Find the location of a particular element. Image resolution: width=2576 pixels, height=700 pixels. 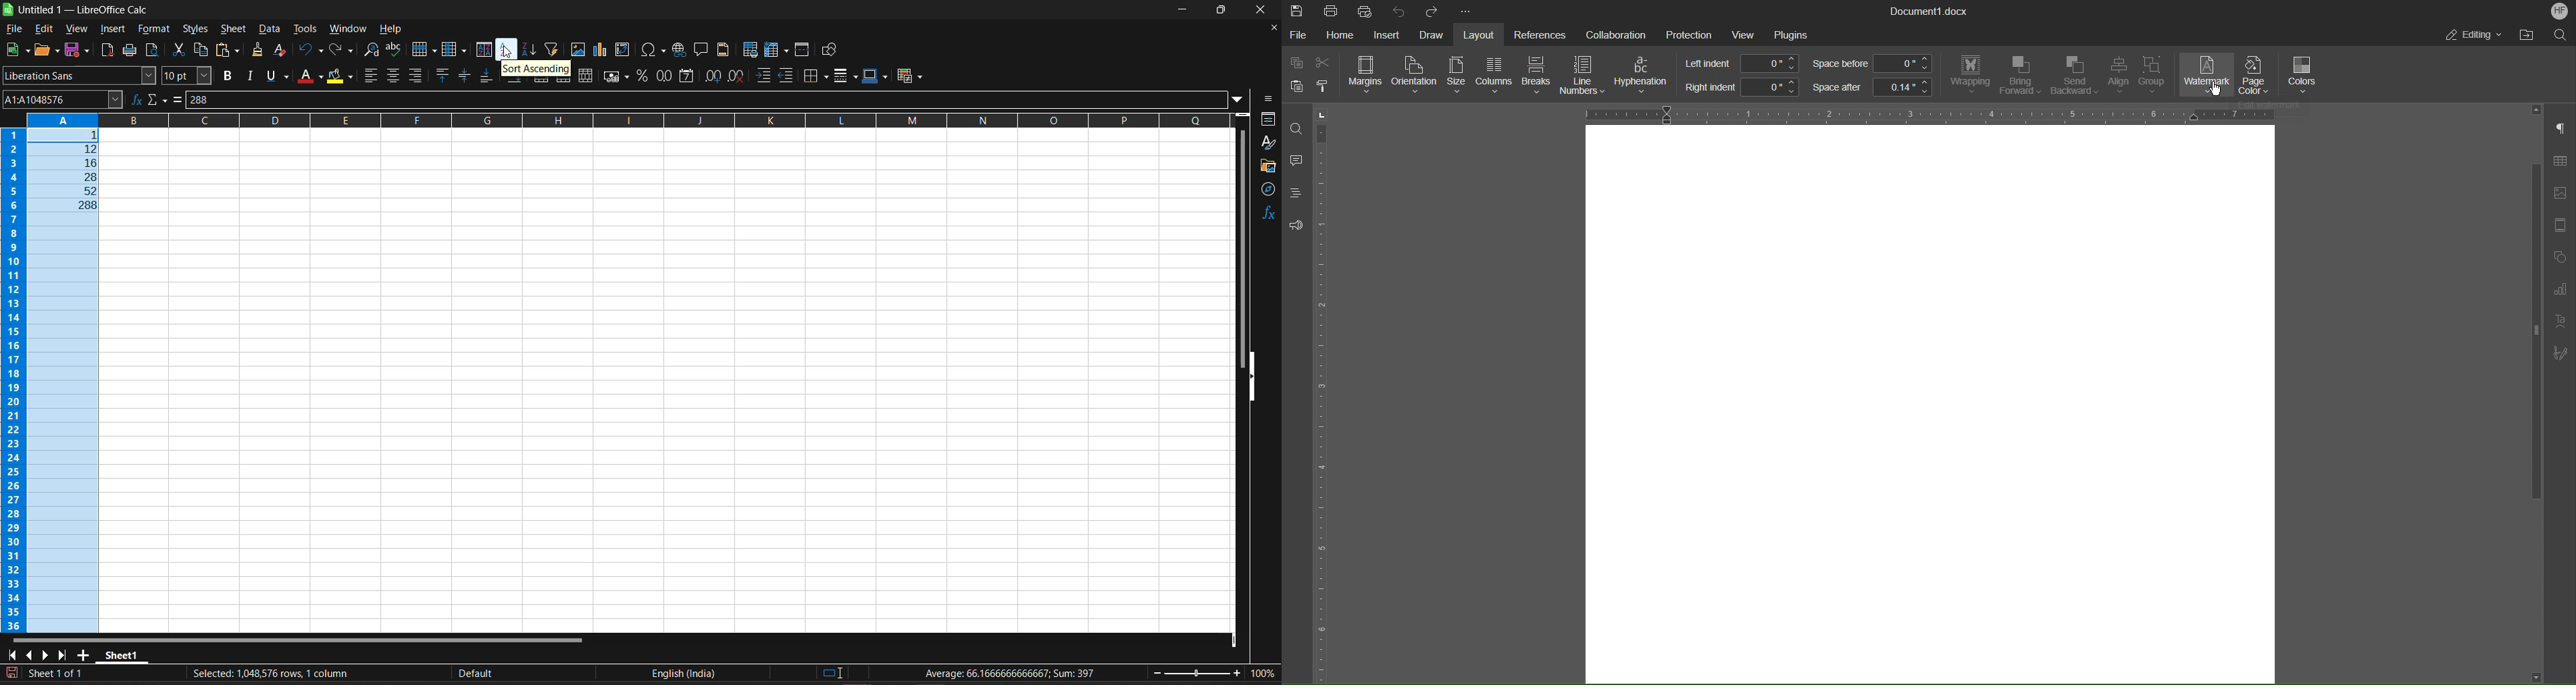

add sheet is located at coordinates (84, 653).